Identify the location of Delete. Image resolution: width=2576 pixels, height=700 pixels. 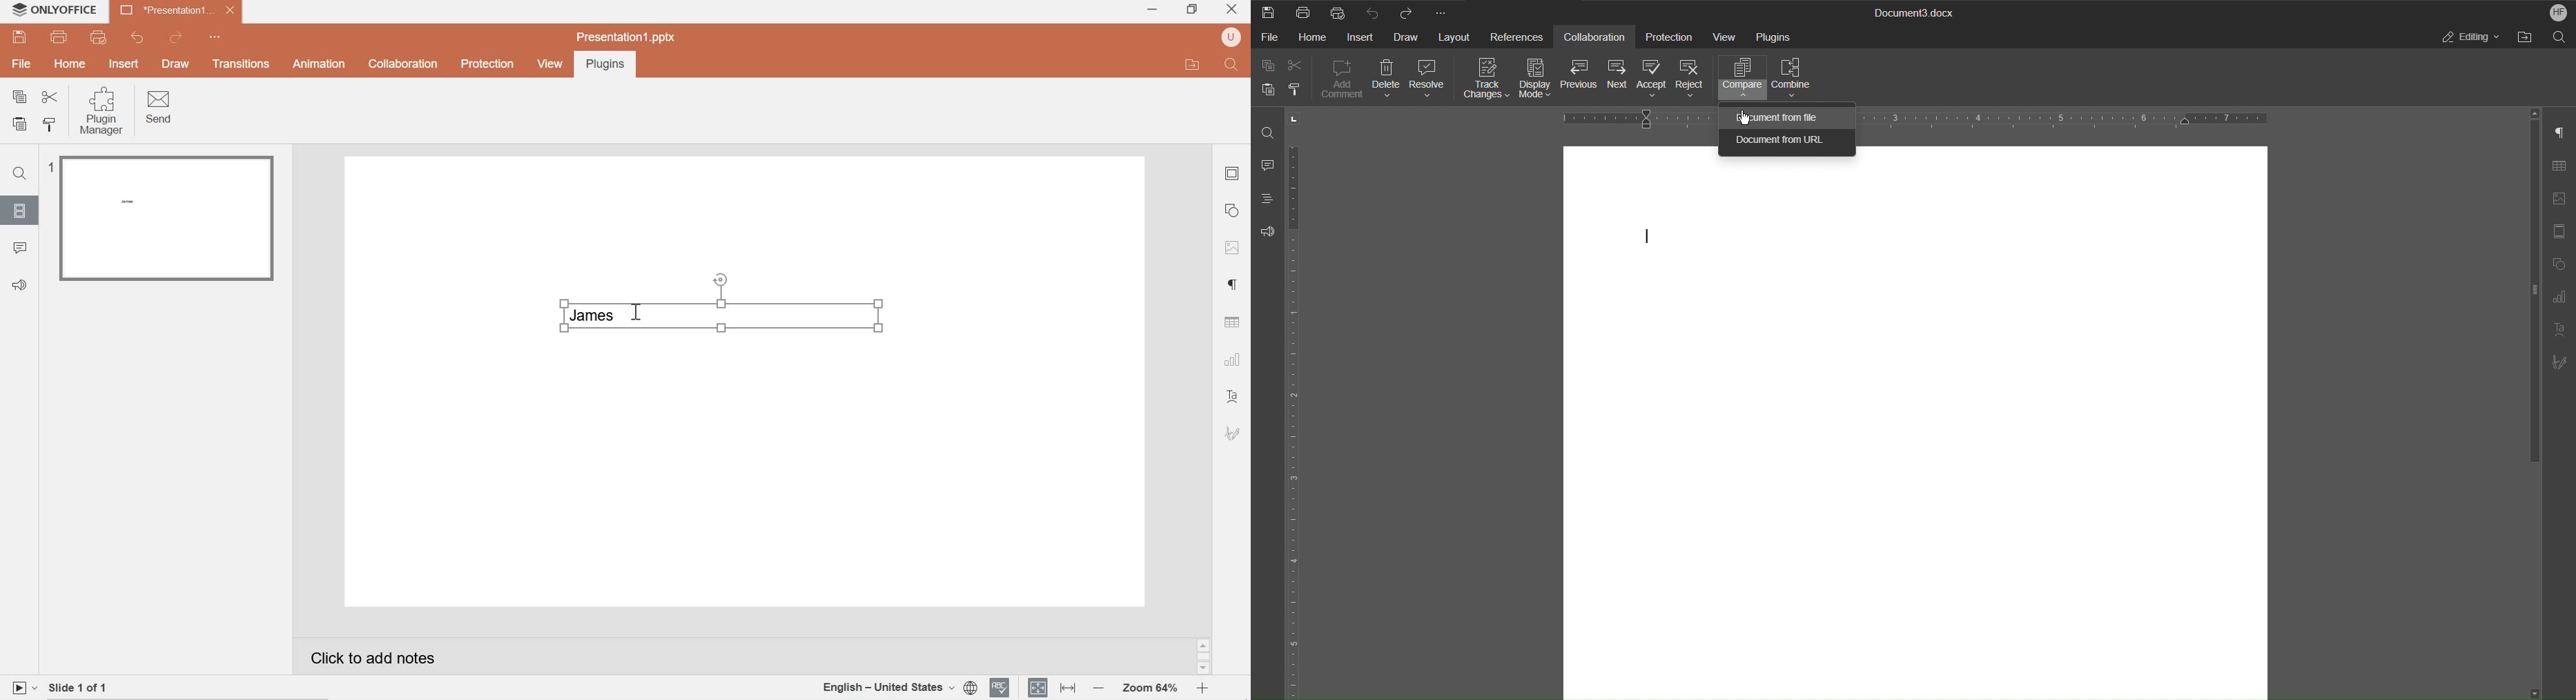
(1387, 77).